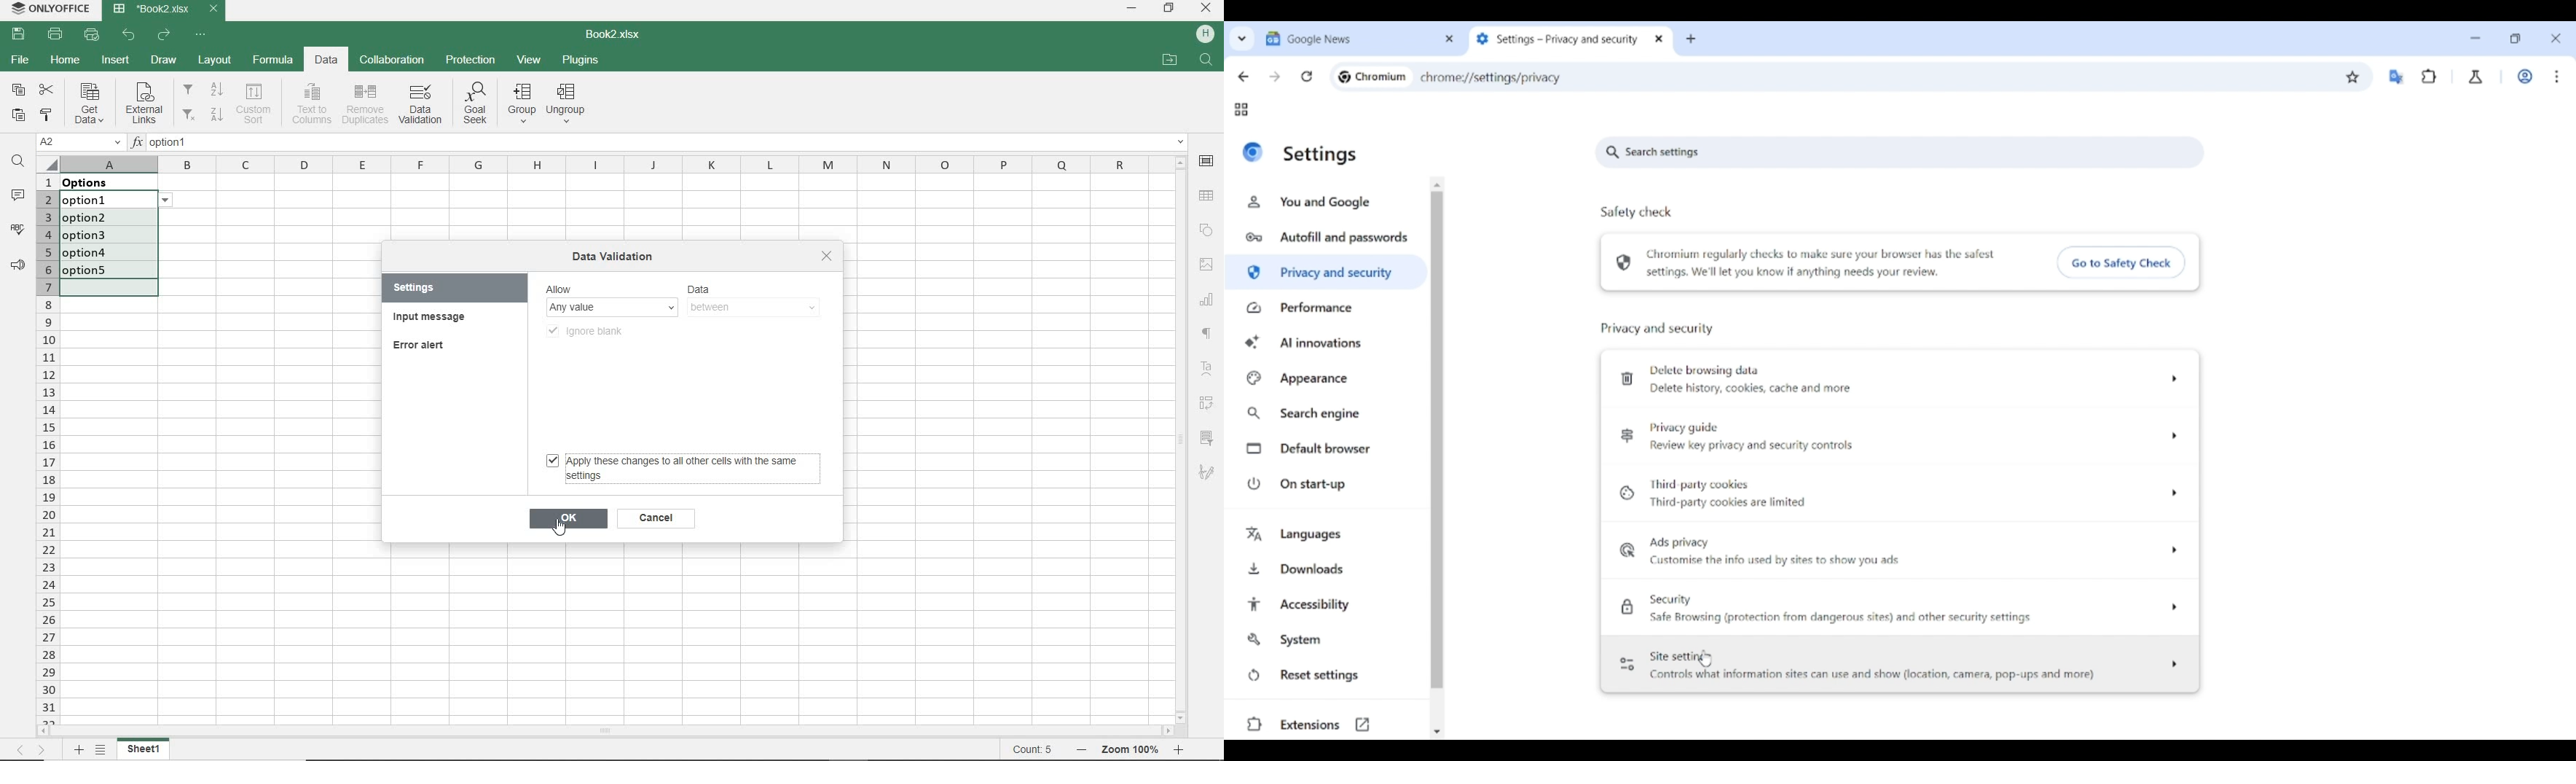  I want to click on options, so click(170, 200).